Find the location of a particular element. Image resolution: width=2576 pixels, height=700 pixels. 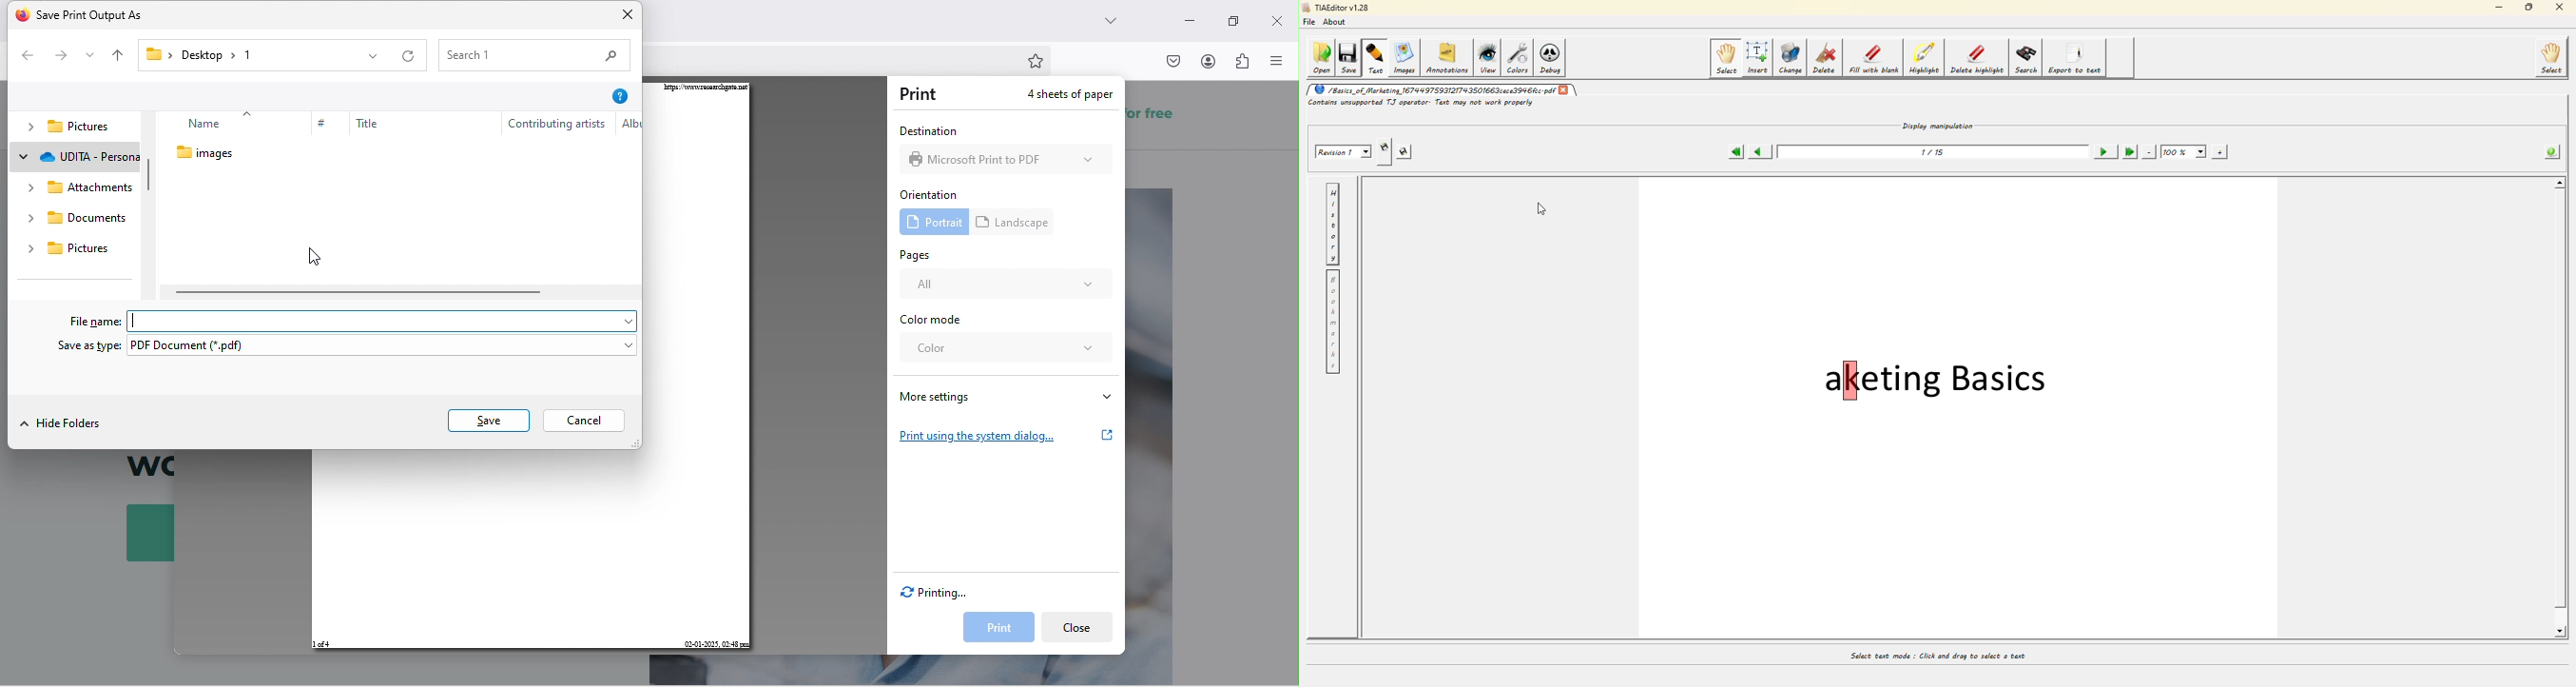

fill with blank is located at coordinates (1874, 58).